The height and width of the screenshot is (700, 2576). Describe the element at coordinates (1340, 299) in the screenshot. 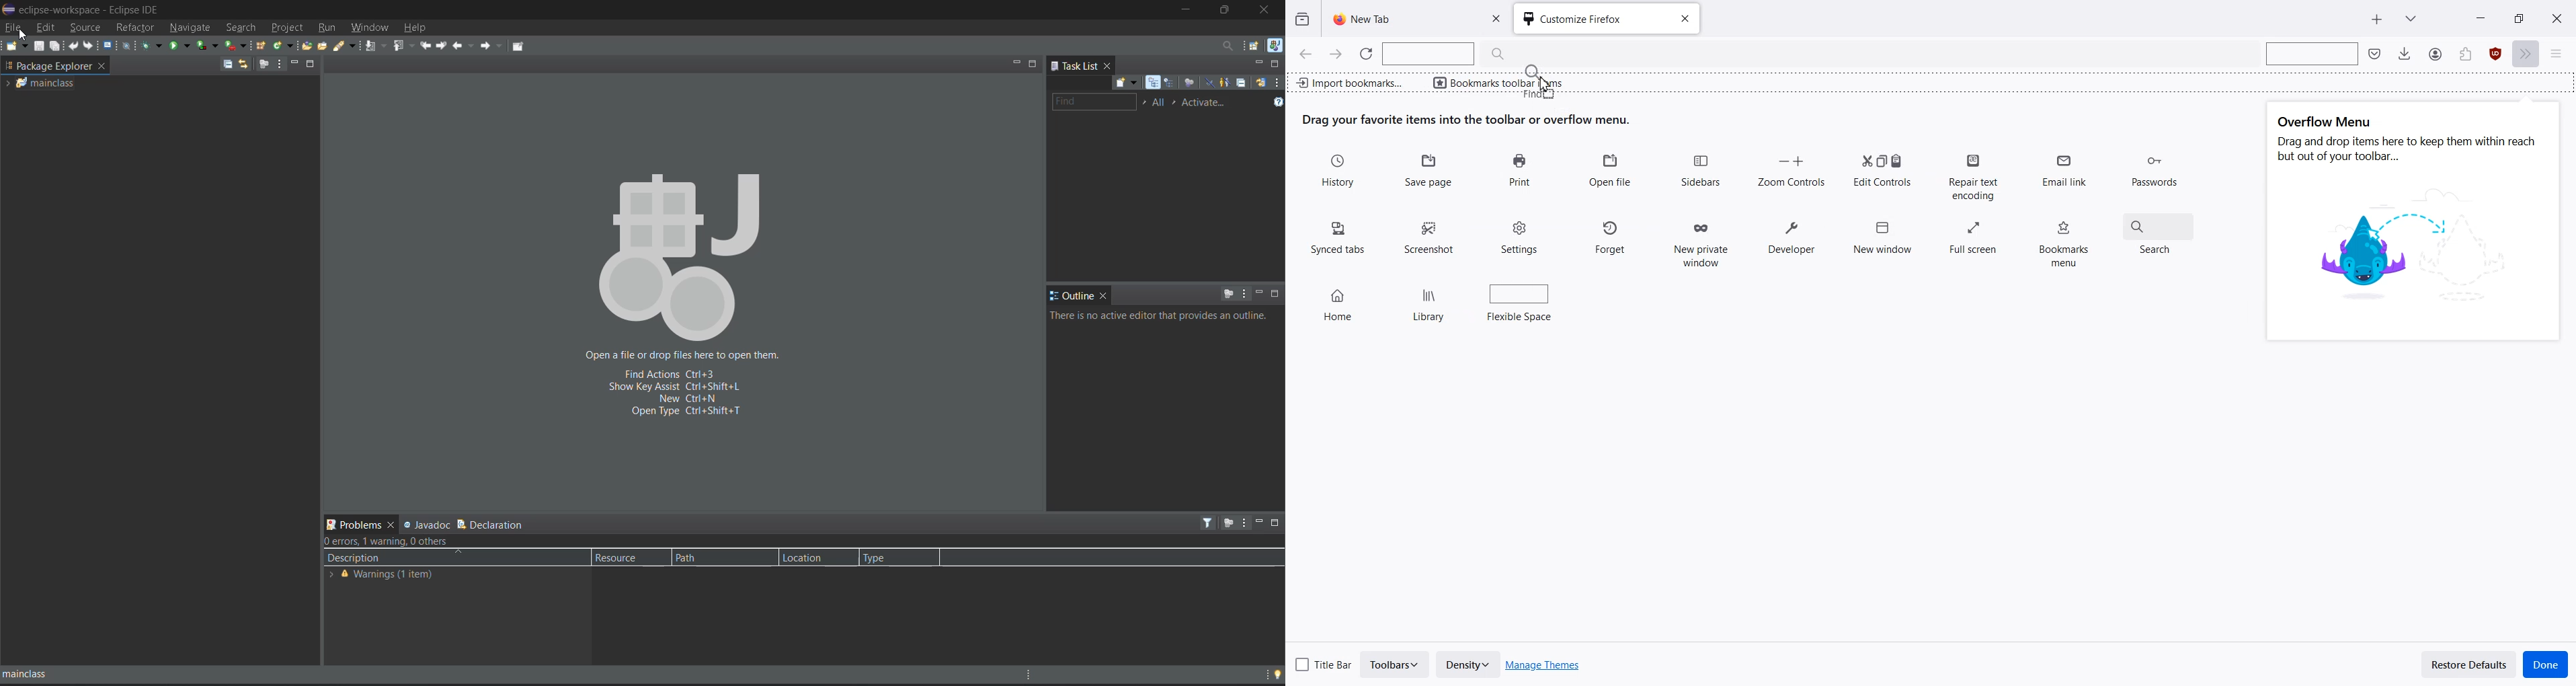

I see `Home` at that location.